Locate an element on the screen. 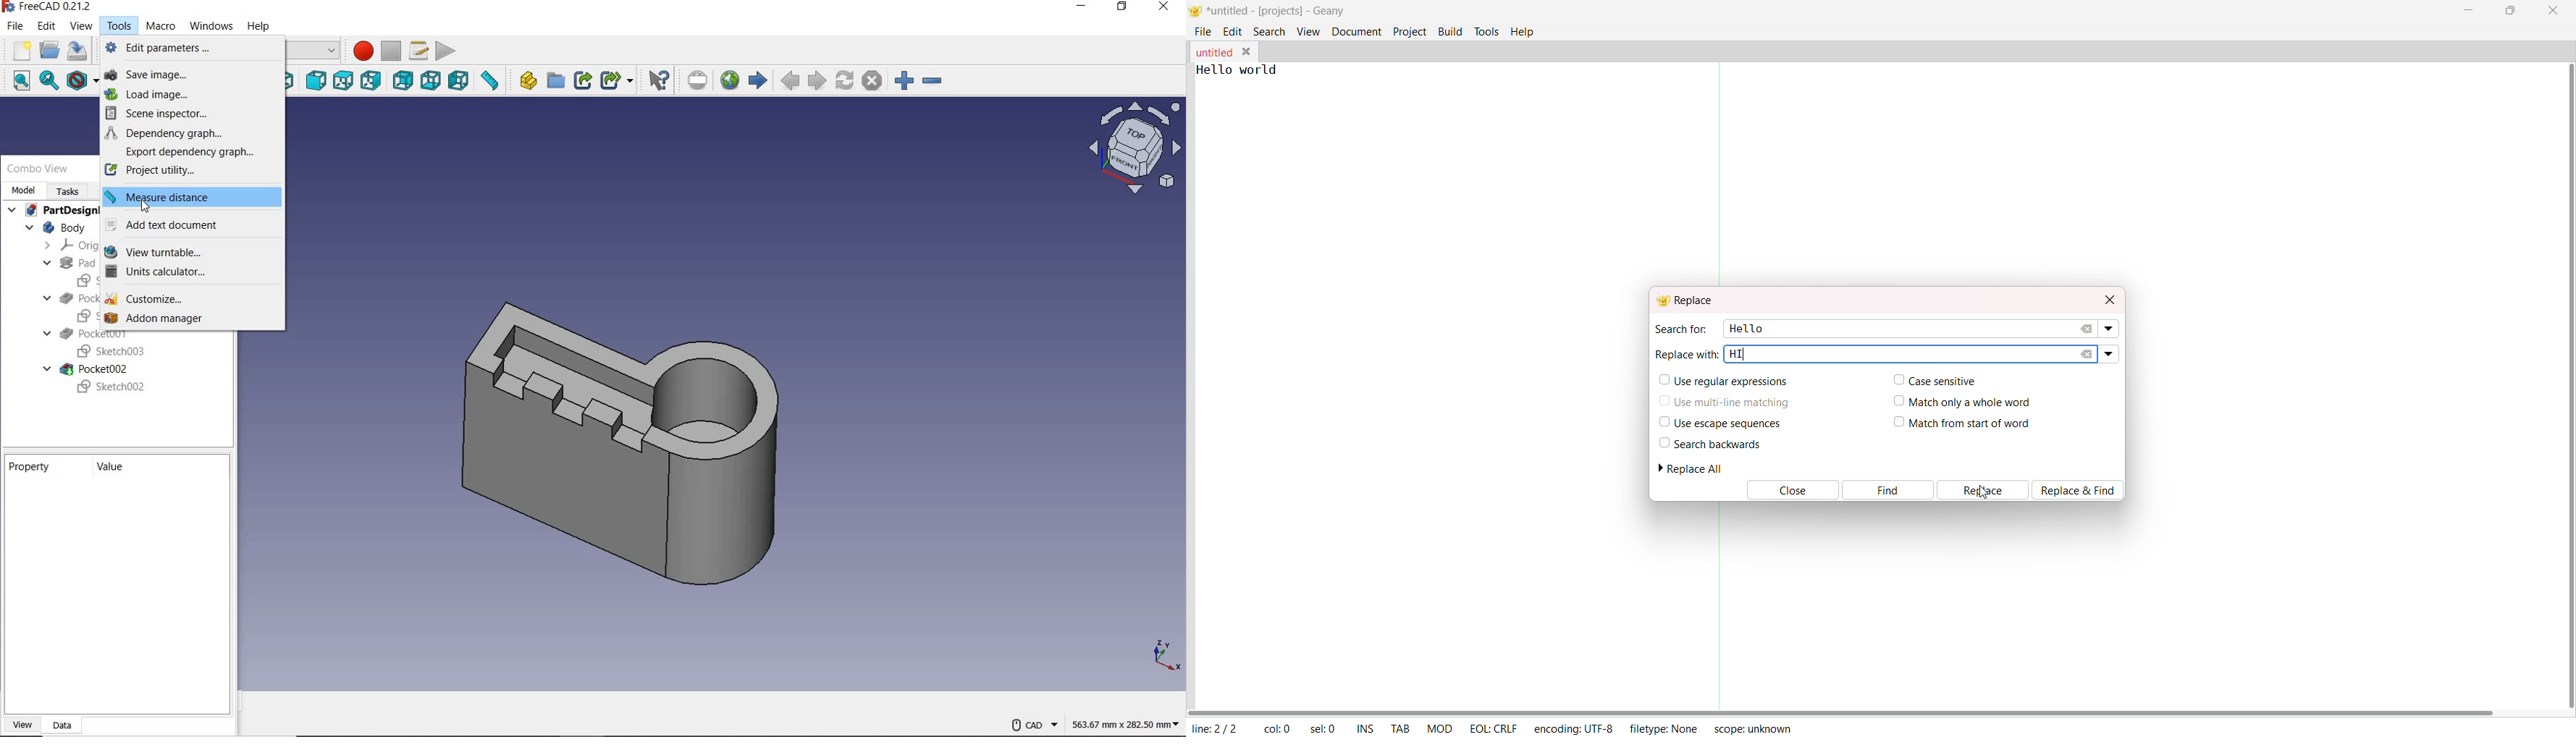 The width and height of the screenshot is (2576, 756). search backwards is located at coordinates (1709, 444).